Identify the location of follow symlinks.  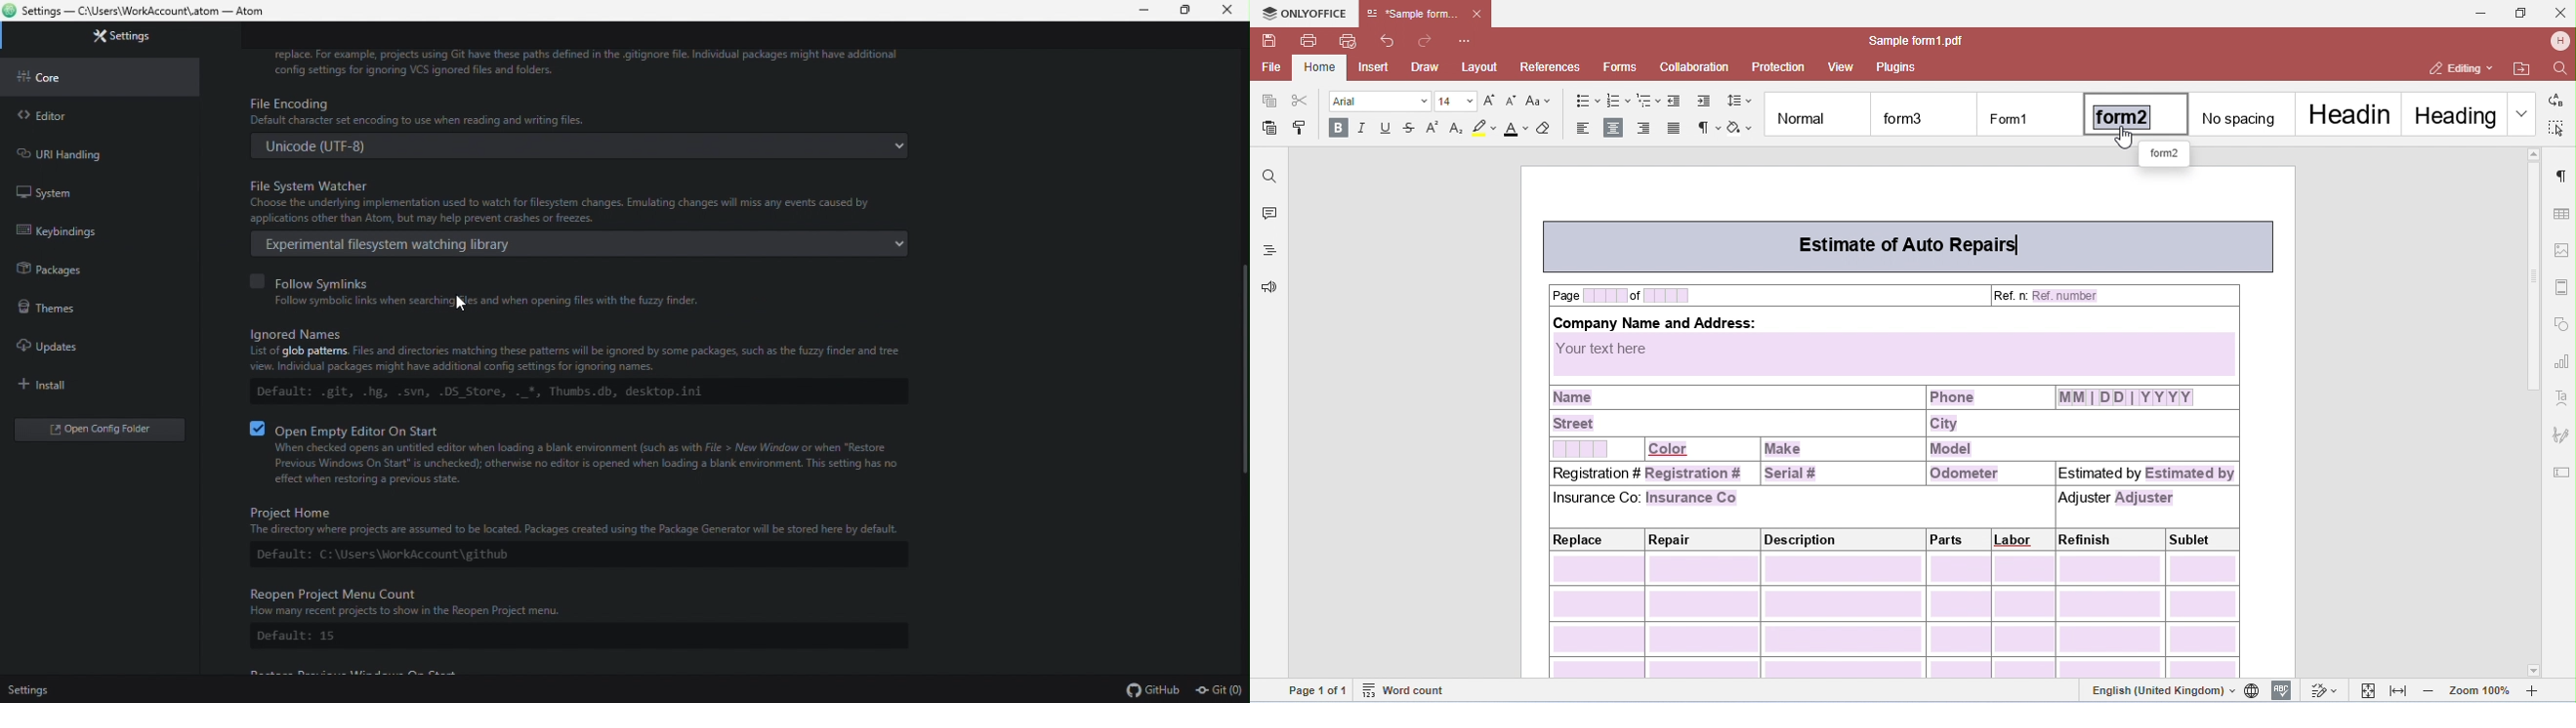
(533, 287).